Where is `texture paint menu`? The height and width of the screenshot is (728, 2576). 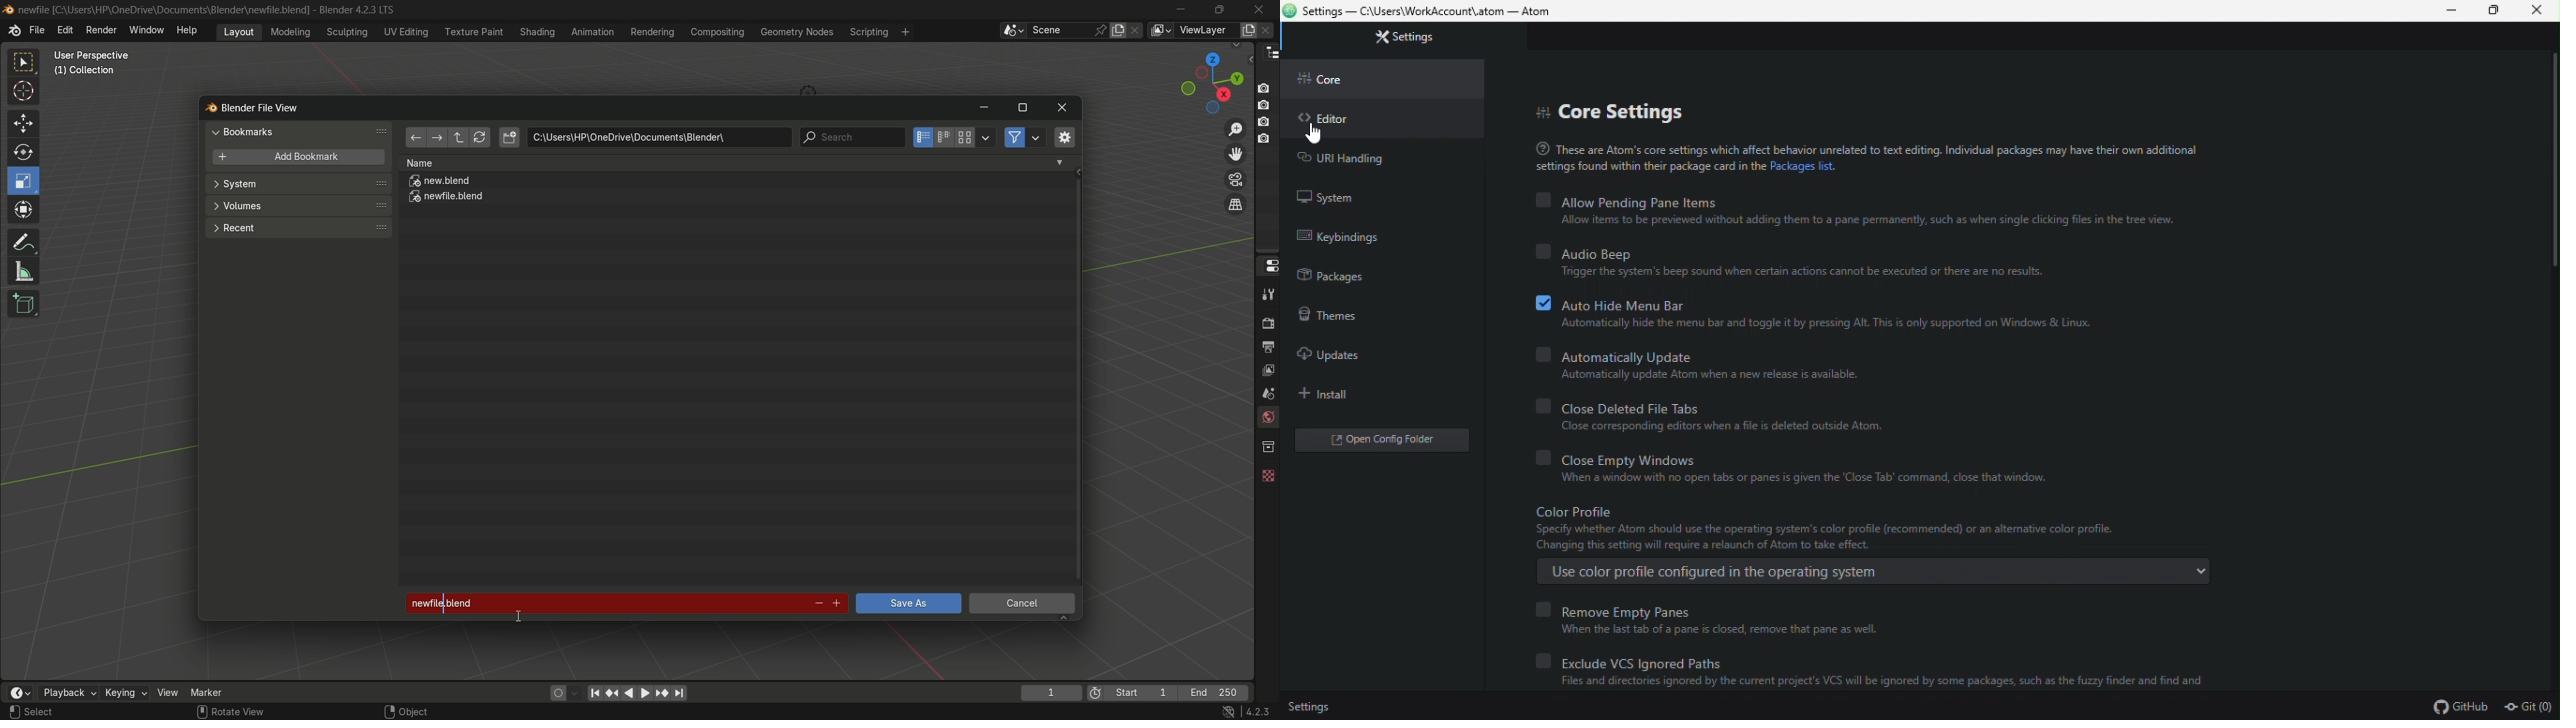 texture paint menu is located at coordinates (473, 31).